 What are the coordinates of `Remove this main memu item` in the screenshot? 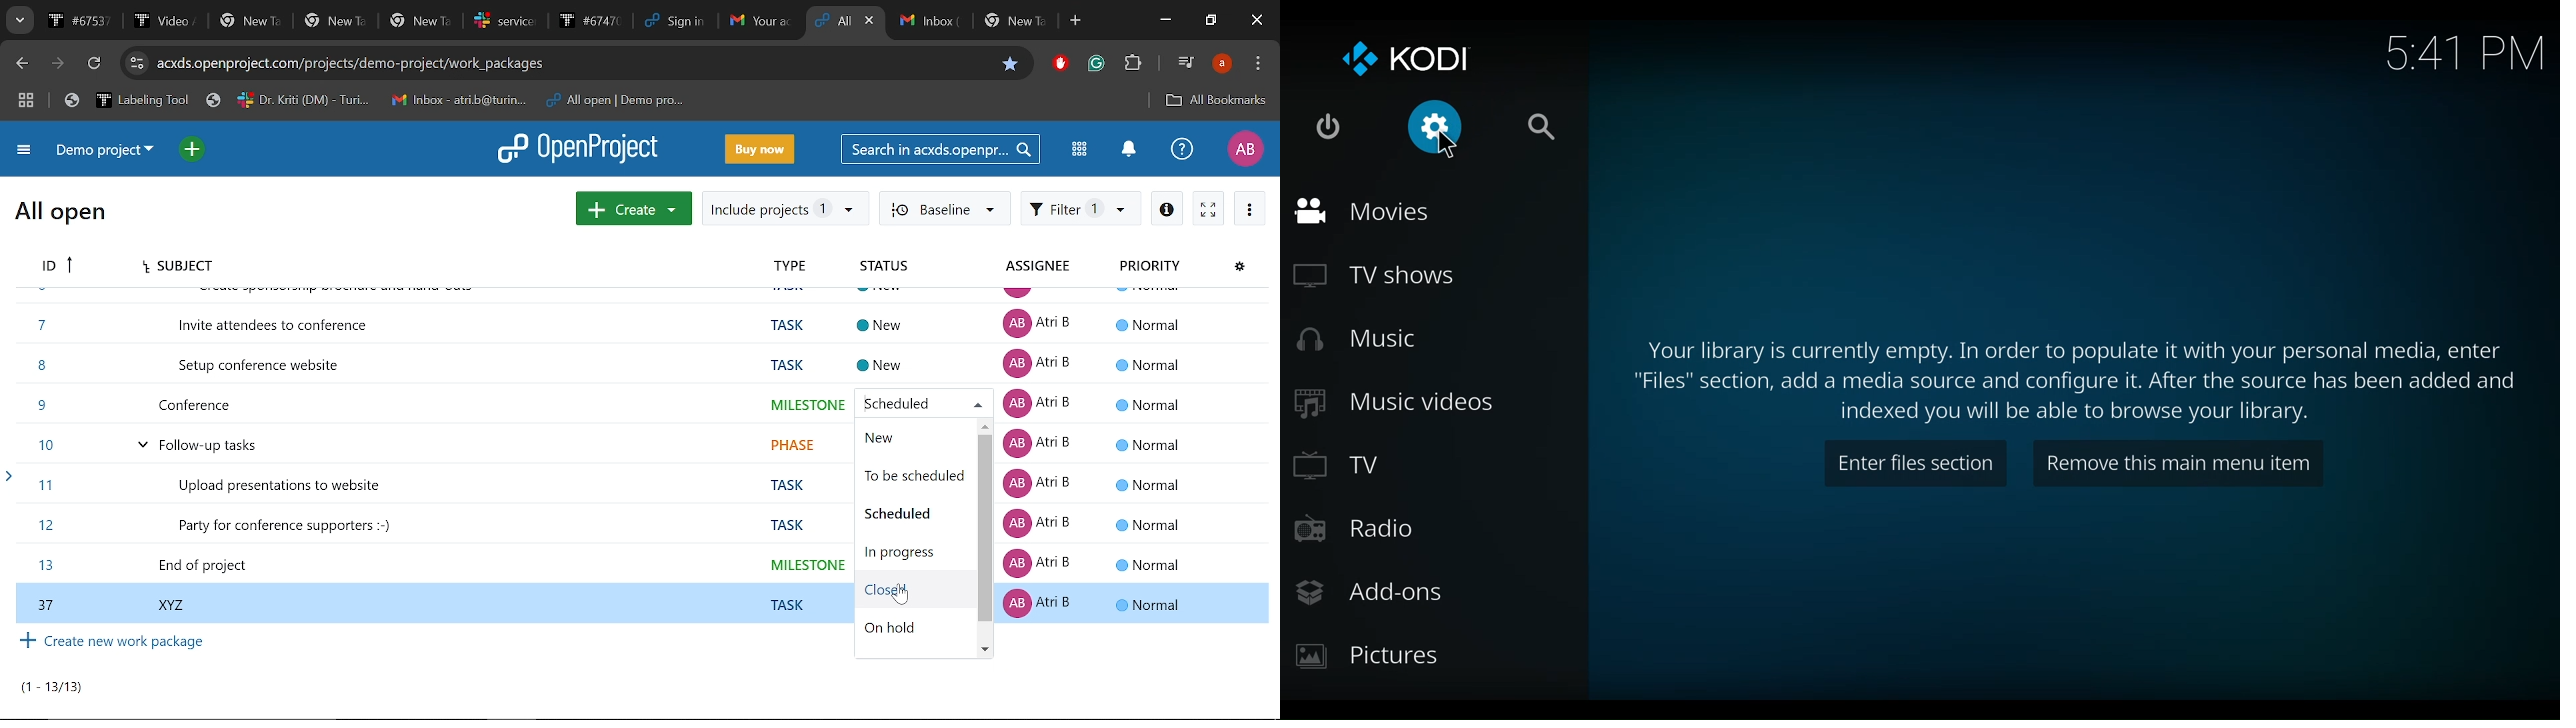 It's located at (2179, 465).